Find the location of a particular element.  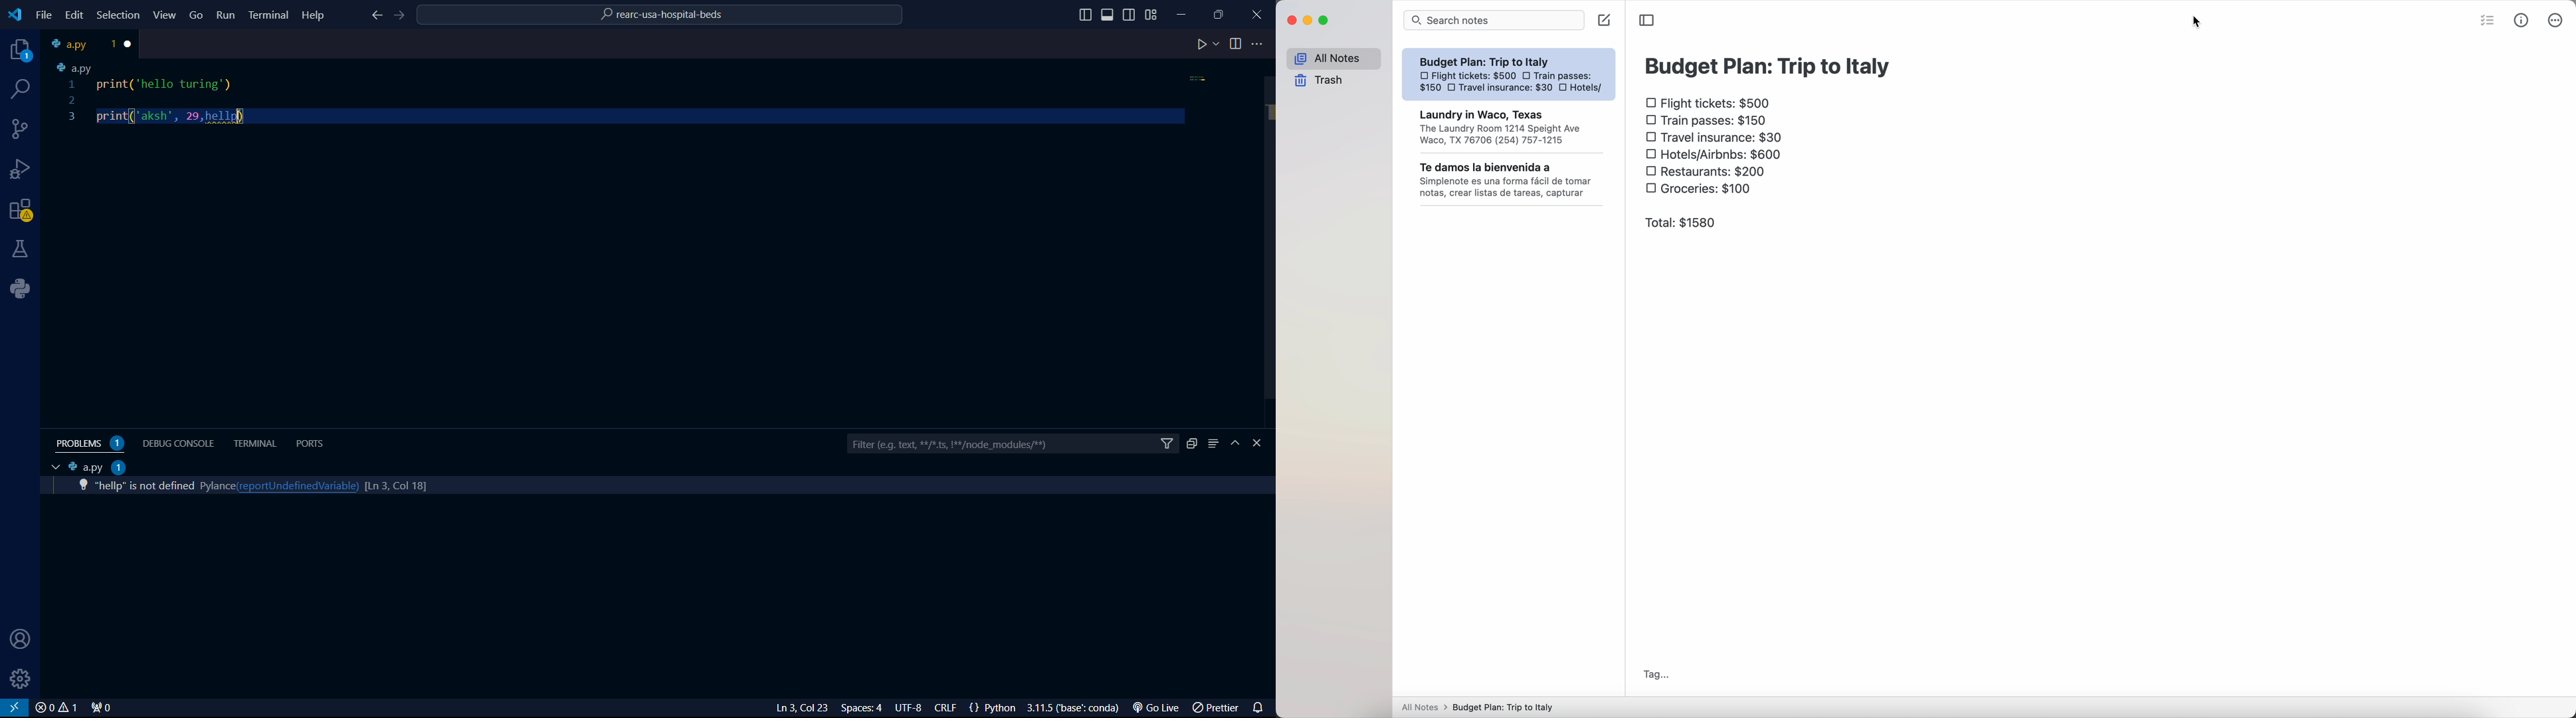

file is located at coordinates (44, 15).